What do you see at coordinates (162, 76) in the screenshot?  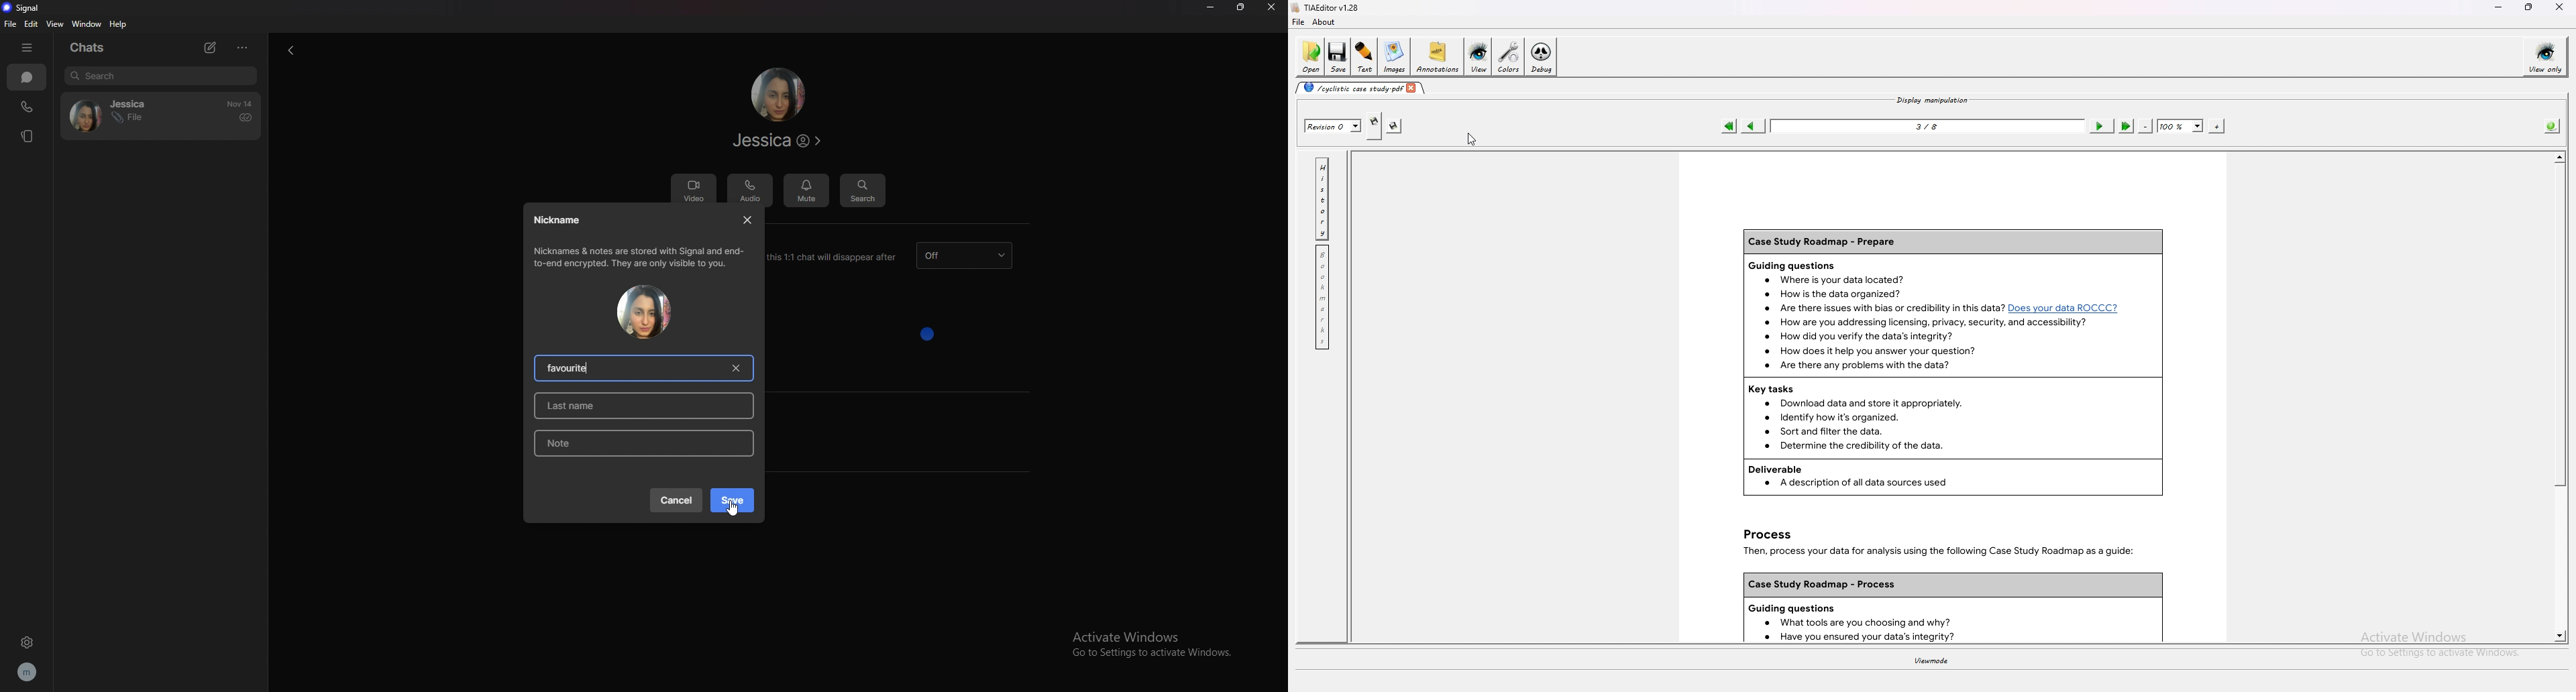 I see `search` at bounding box center [162, 76].